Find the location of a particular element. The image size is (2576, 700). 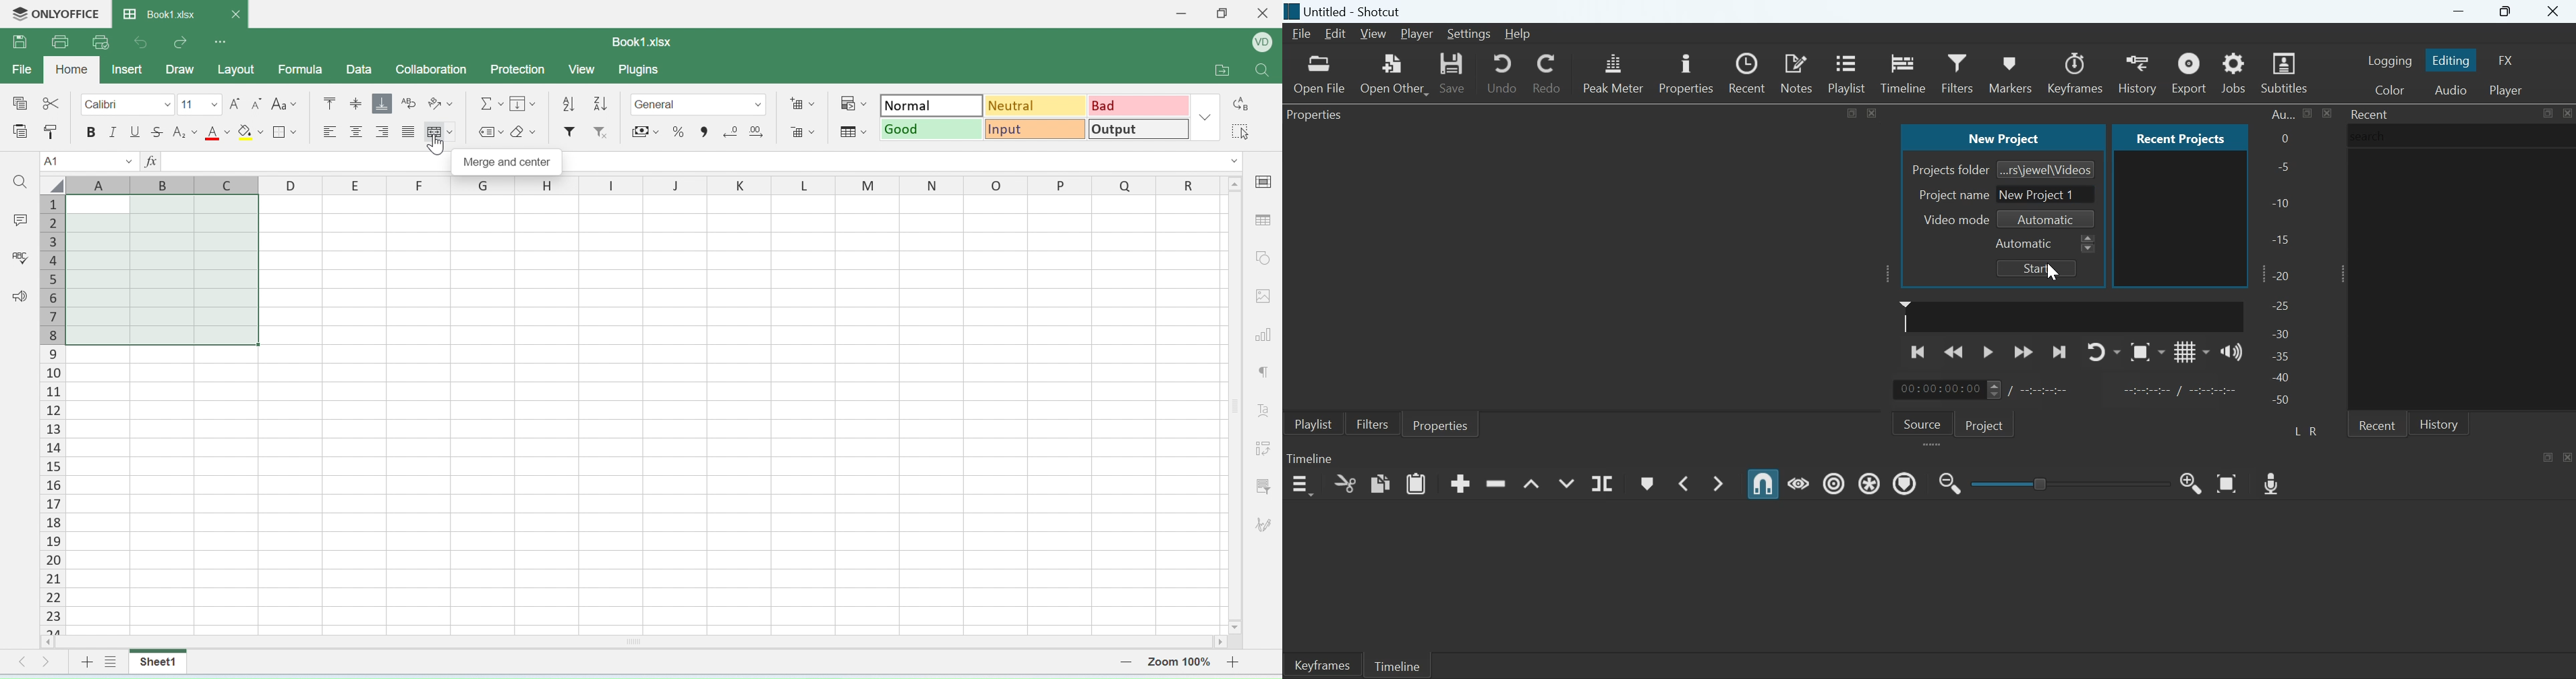

Start is located at coordinates (2036, 268).